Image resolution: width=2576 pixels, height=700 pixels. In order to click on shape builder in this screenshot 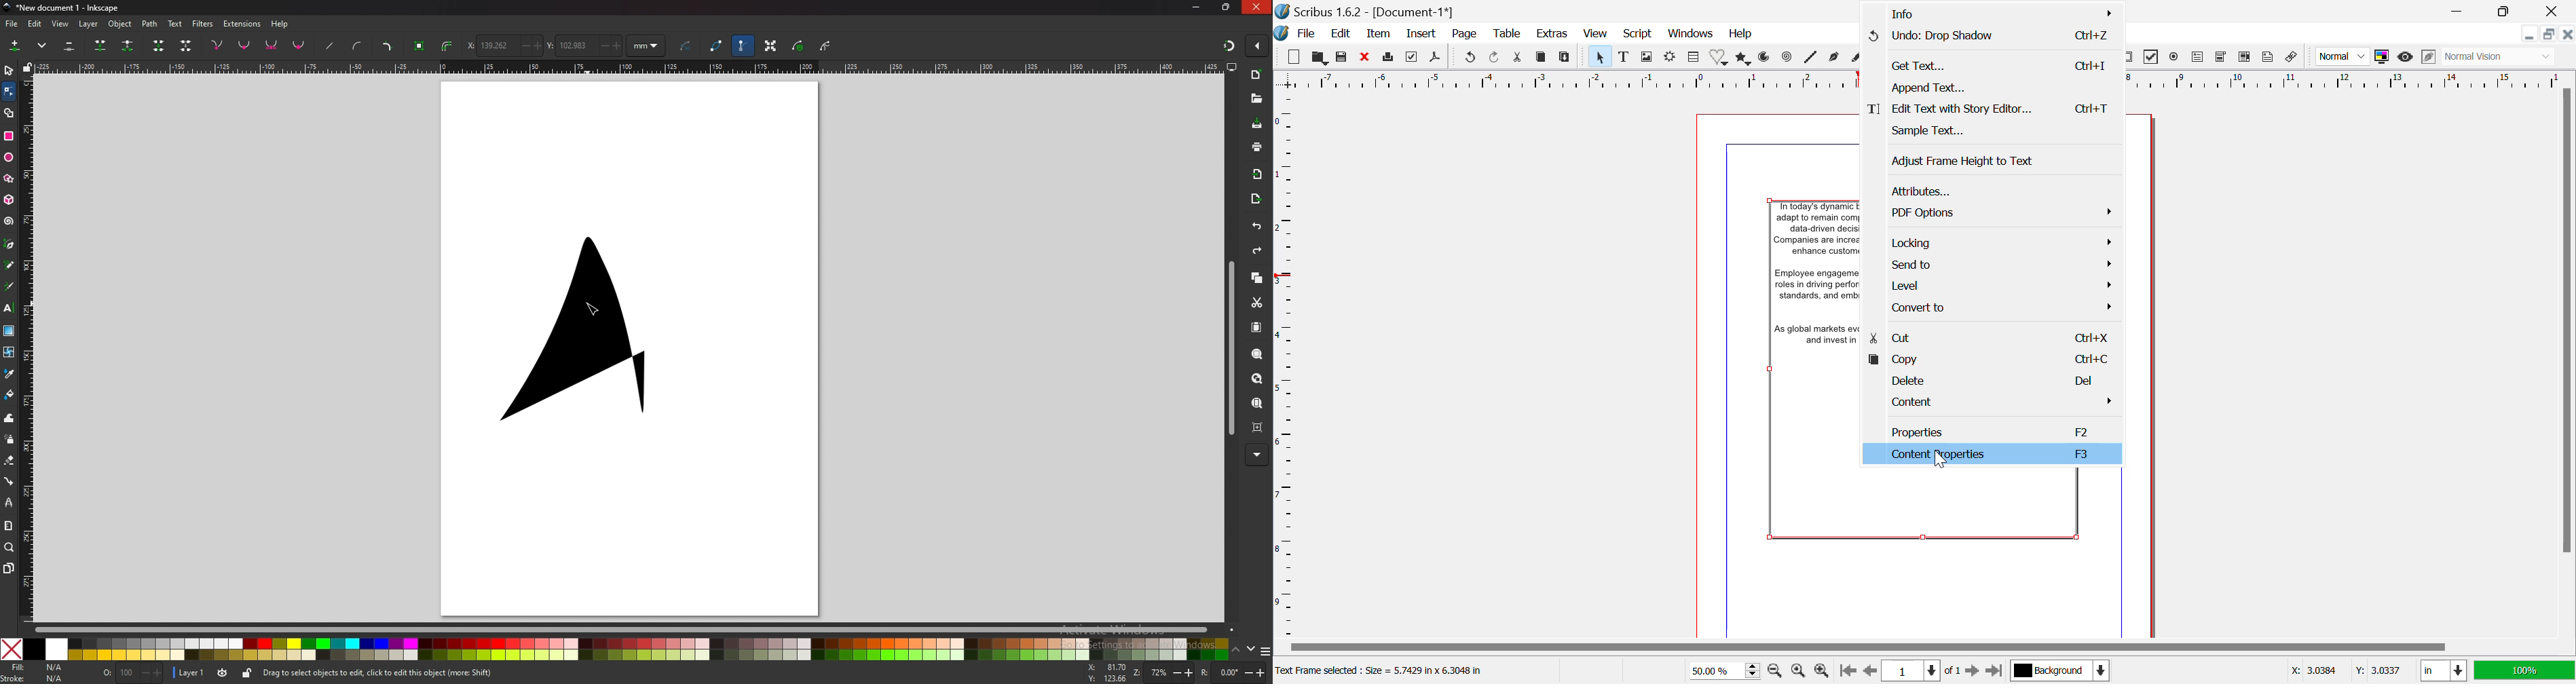, I will do `click(9, 113)`.